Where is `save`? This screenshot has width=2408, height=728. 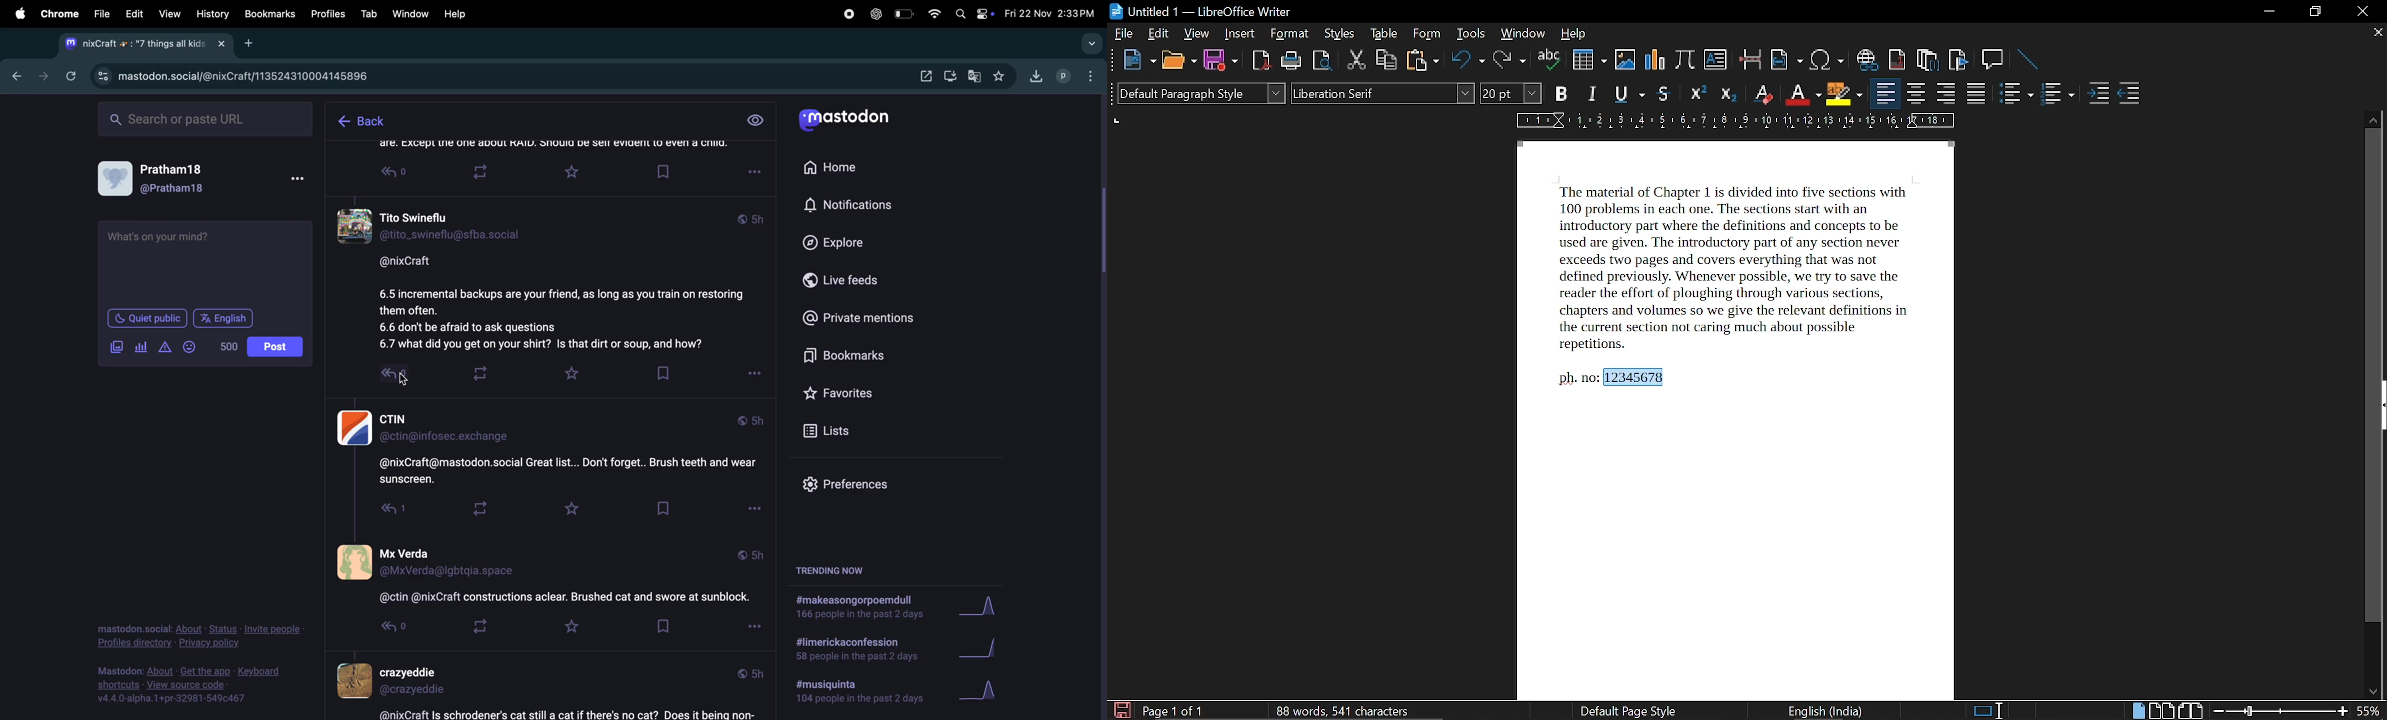 save is located at coordinates (1121, 710).